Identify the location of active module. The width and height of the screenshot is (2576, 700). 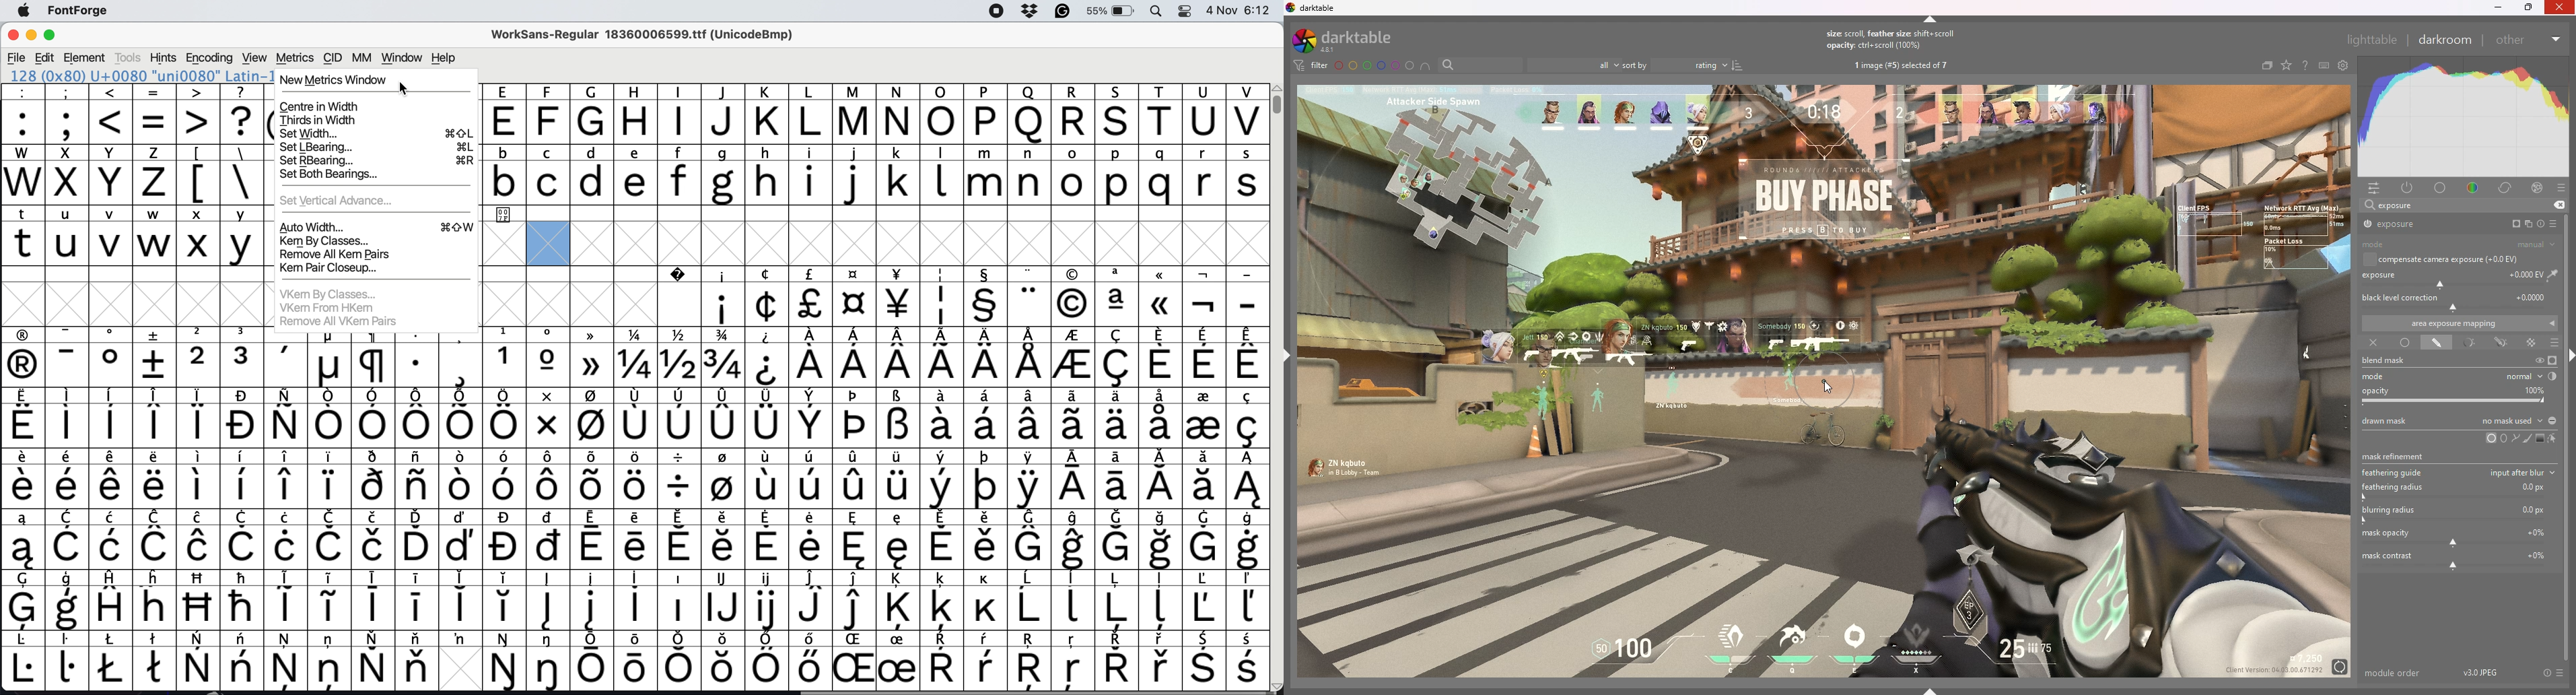
(2409, 189).